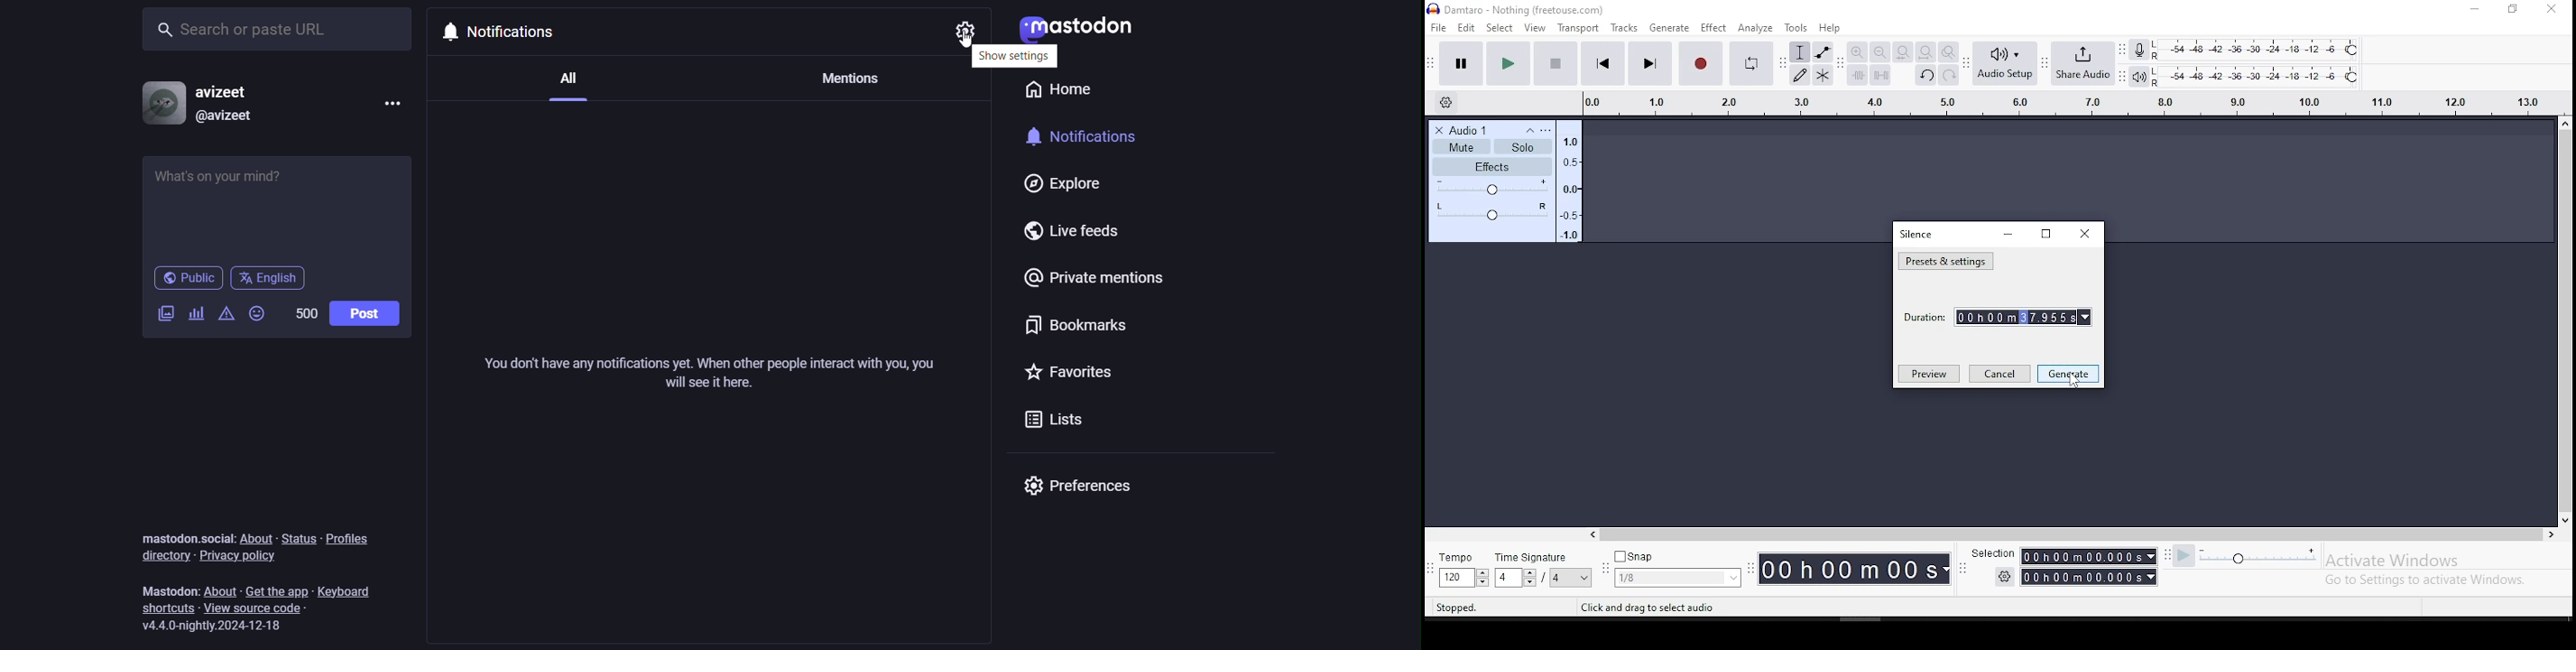 This screenshot has height=672, width=2576. Describe the element at coordinates (1078, 231) in the screenshot. I see `live feeds` at that location.